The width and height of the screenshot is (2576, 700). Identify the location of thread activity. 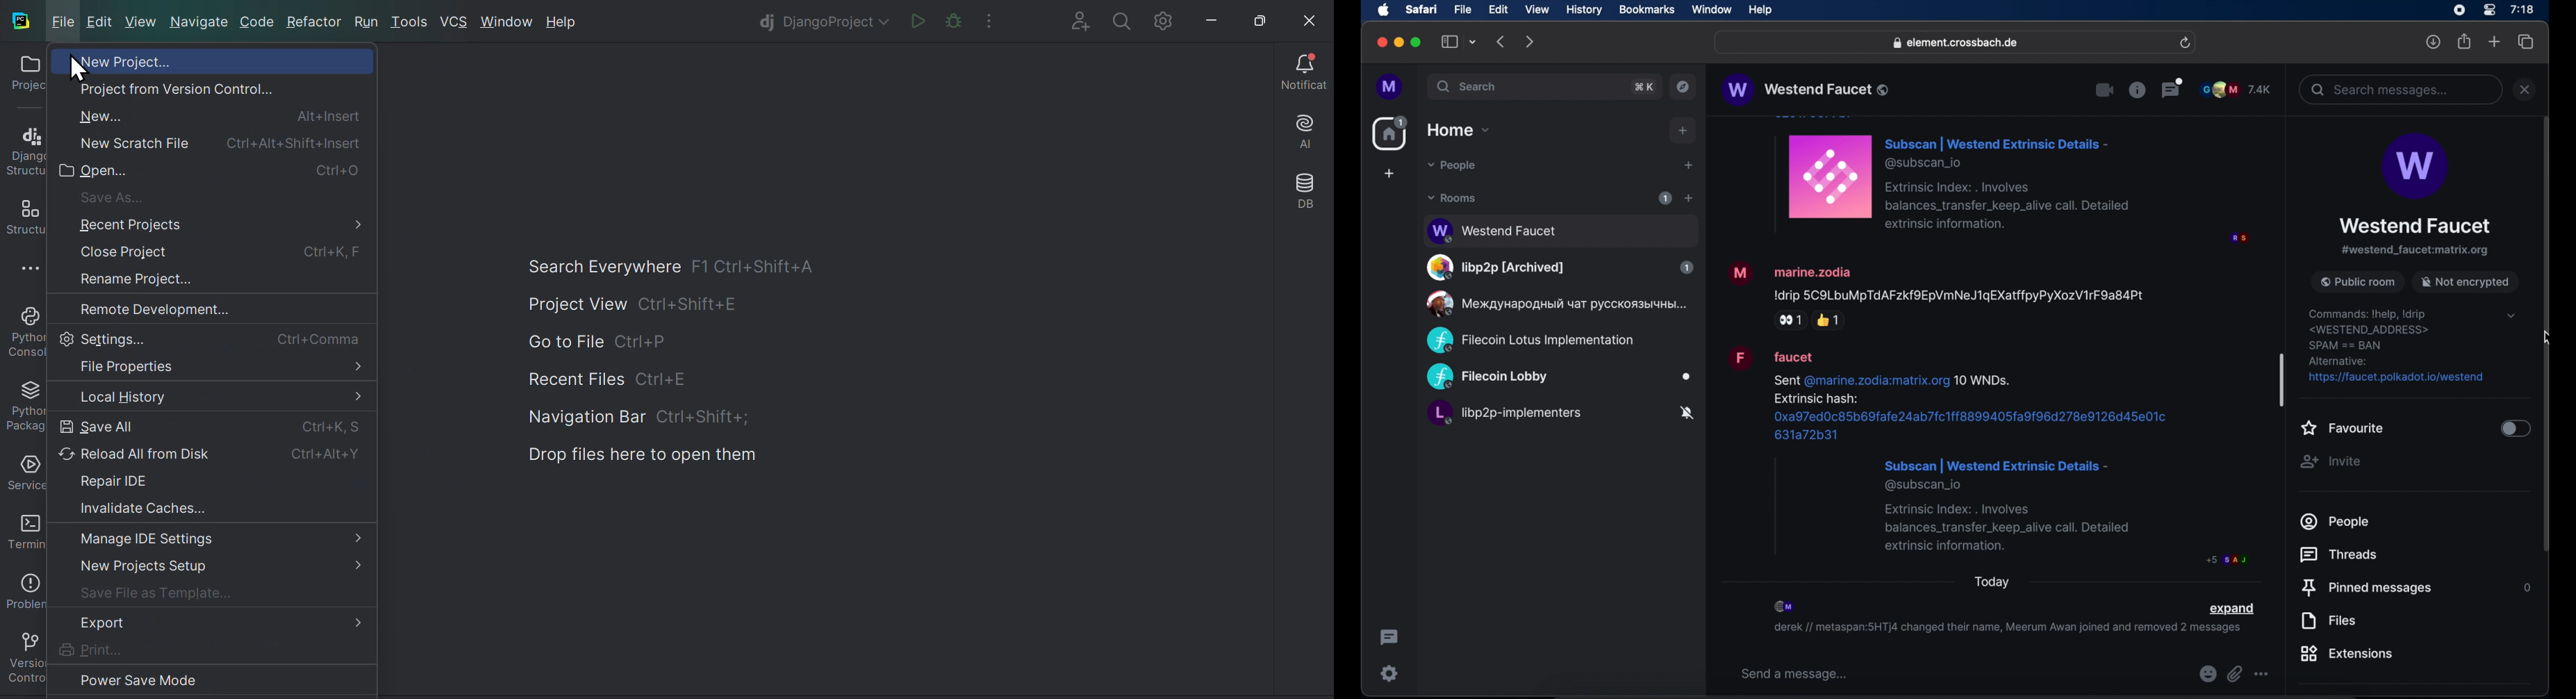
(1390, 638).